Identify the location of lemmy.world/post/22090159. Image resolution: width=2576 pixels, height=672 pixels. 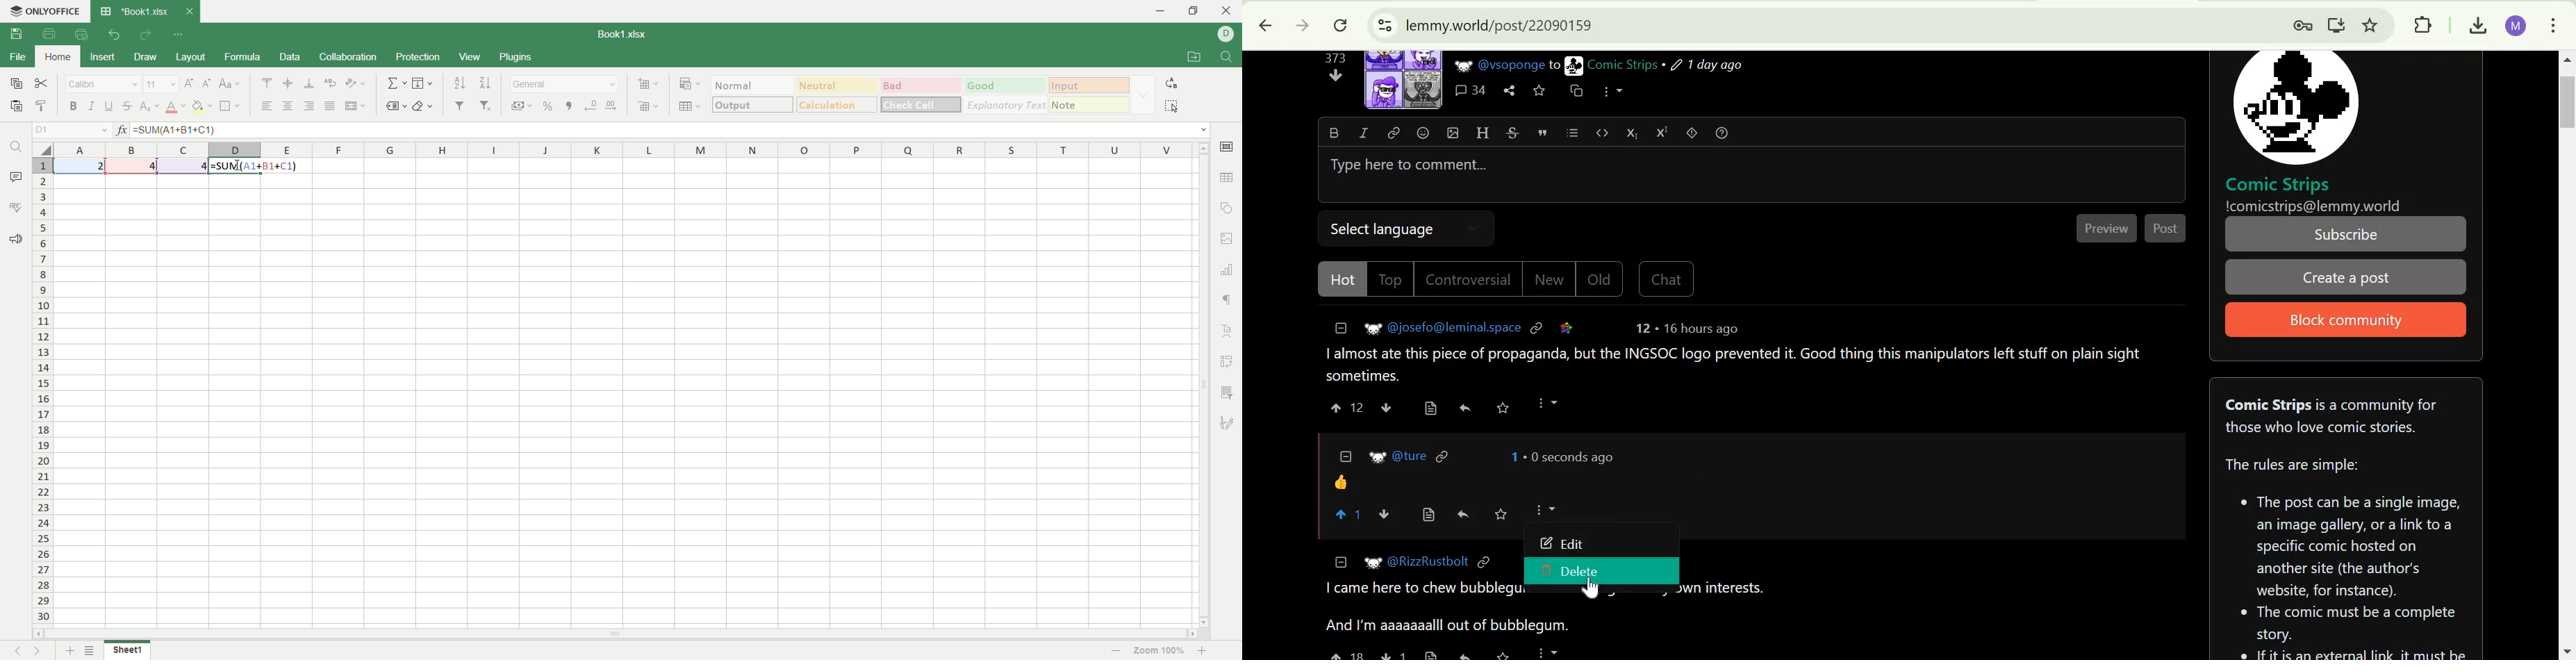
(1497, 24).